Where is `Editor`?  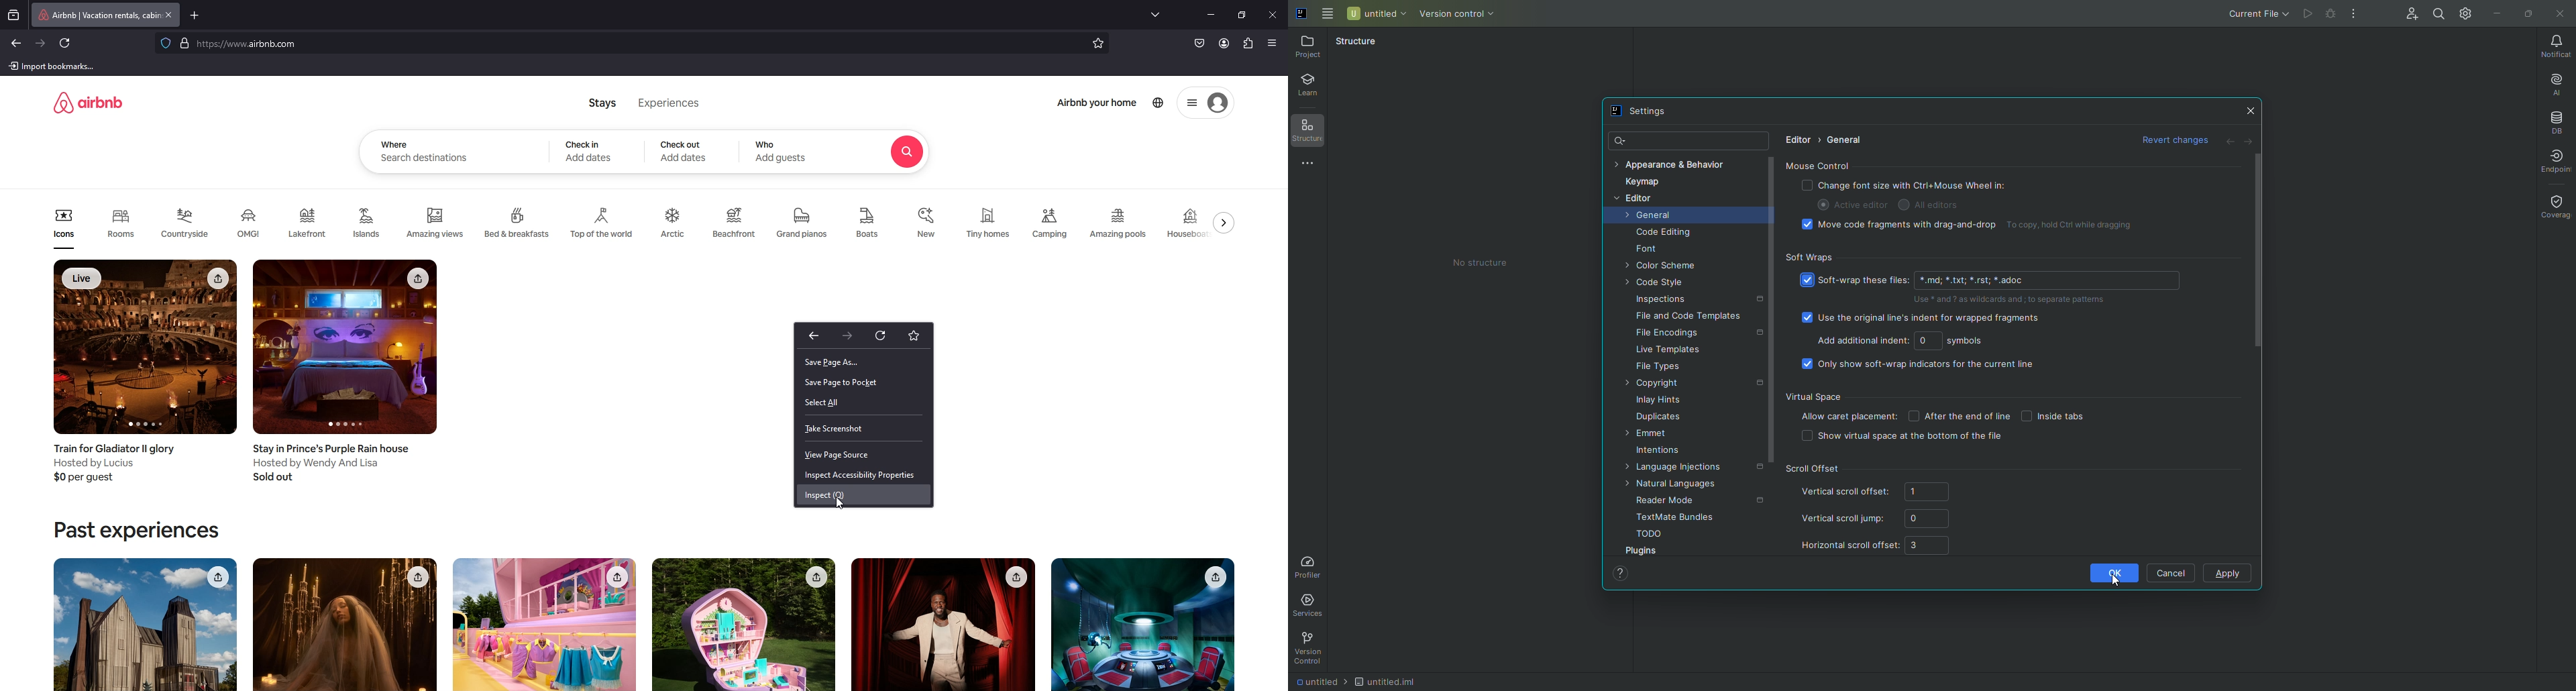
Editor is located at coordinates (1796, 141).